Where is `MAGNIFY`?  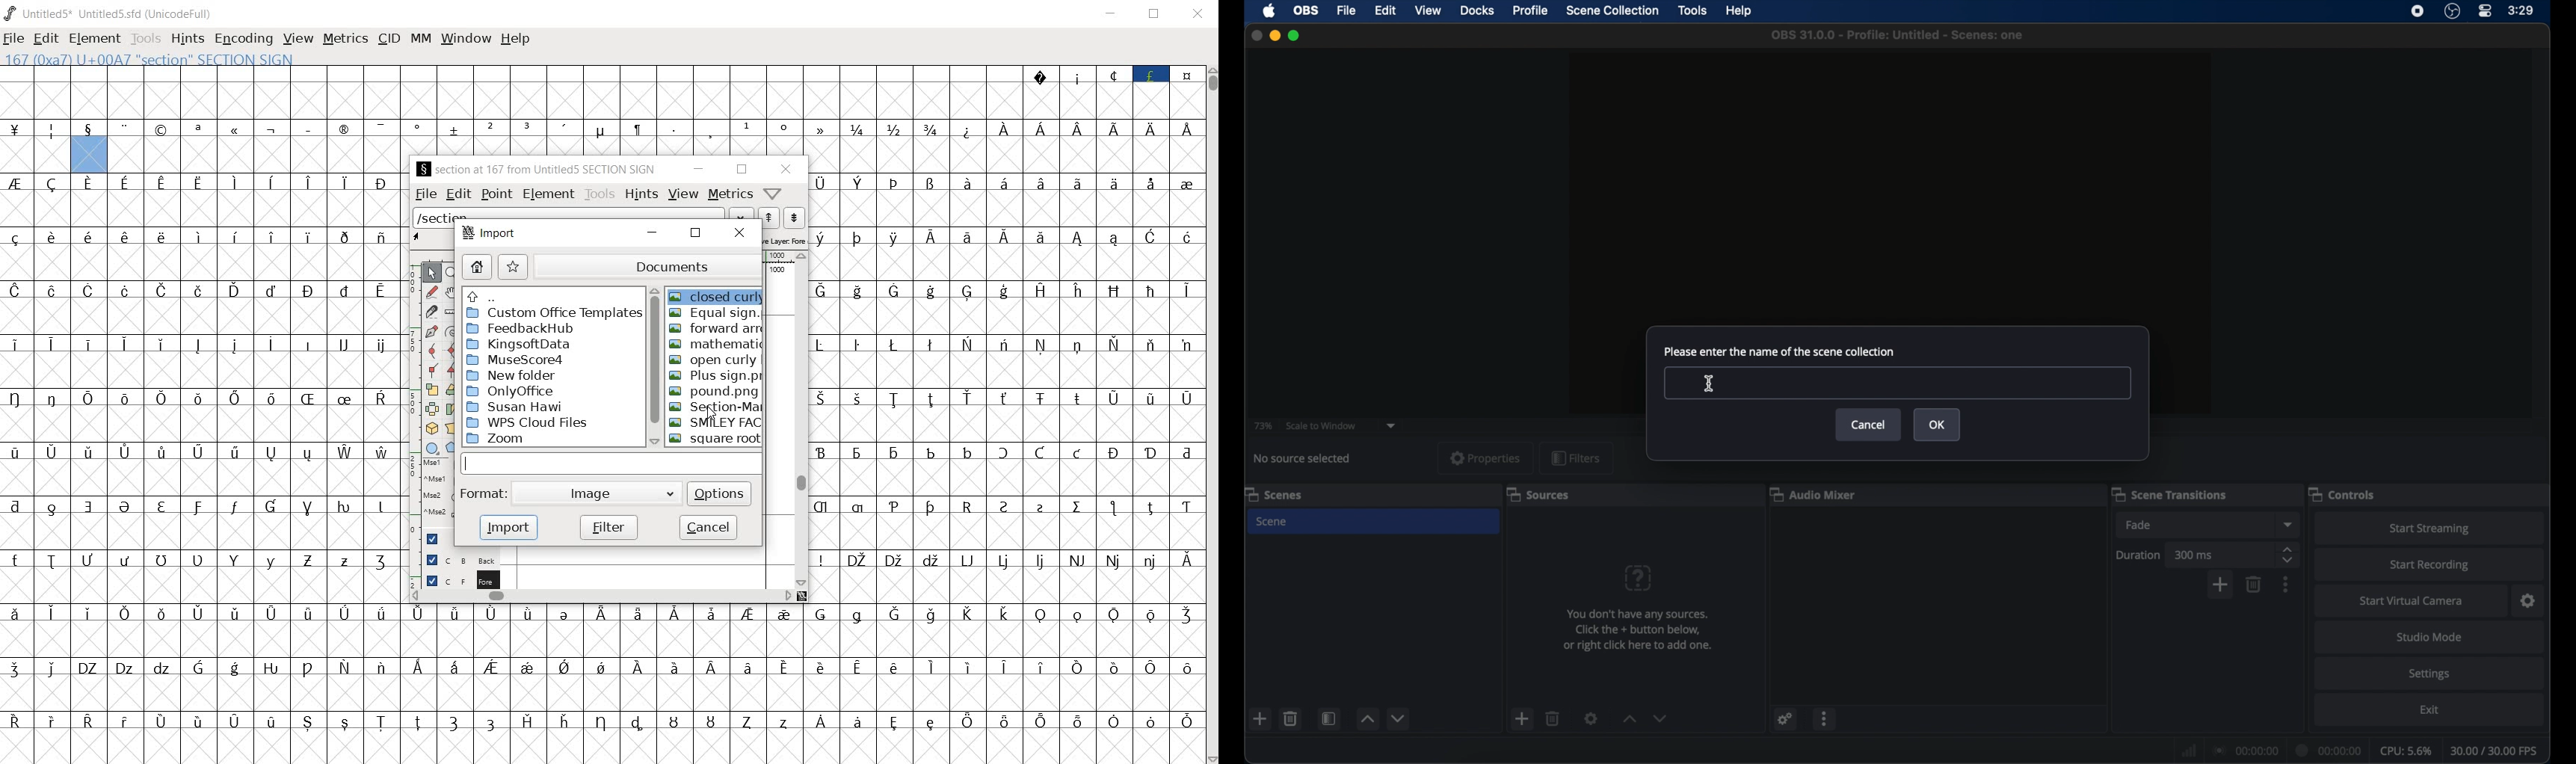
MAGNIFY is located at coordinates (453, 272).